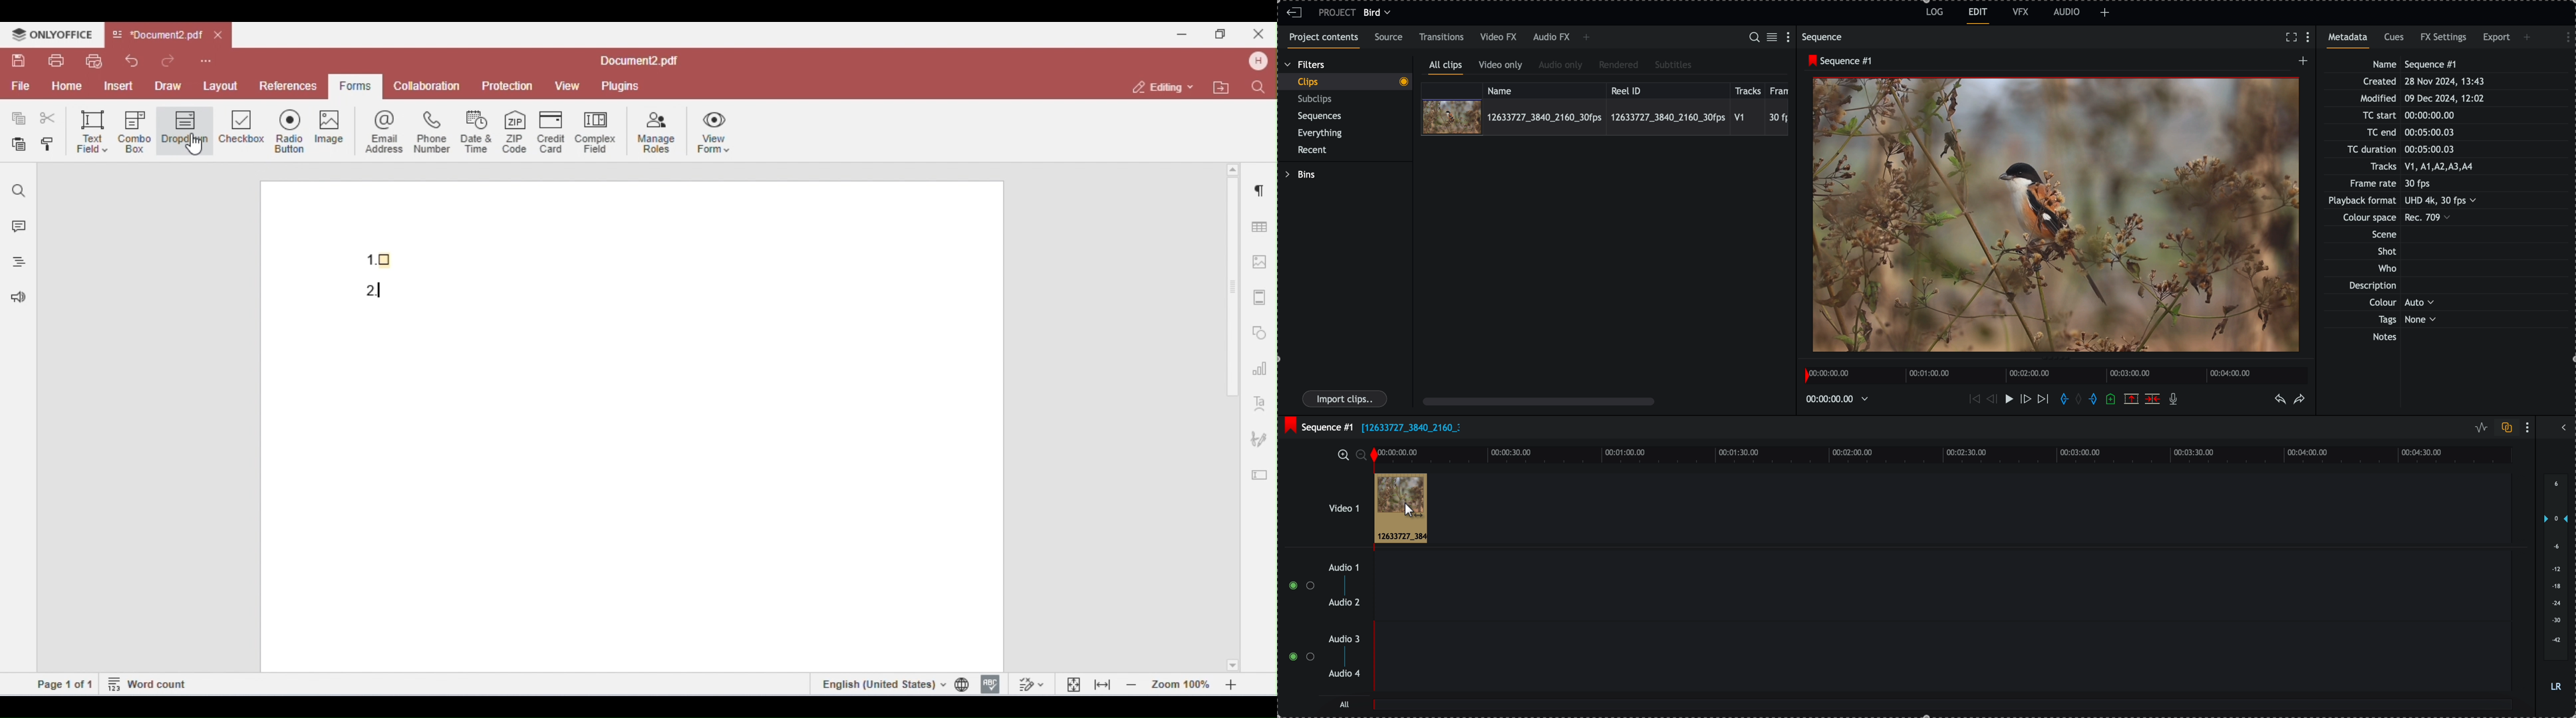 The width and height of the screenshot is (2576, 728). I want to click on undo, so click(2281, 400).